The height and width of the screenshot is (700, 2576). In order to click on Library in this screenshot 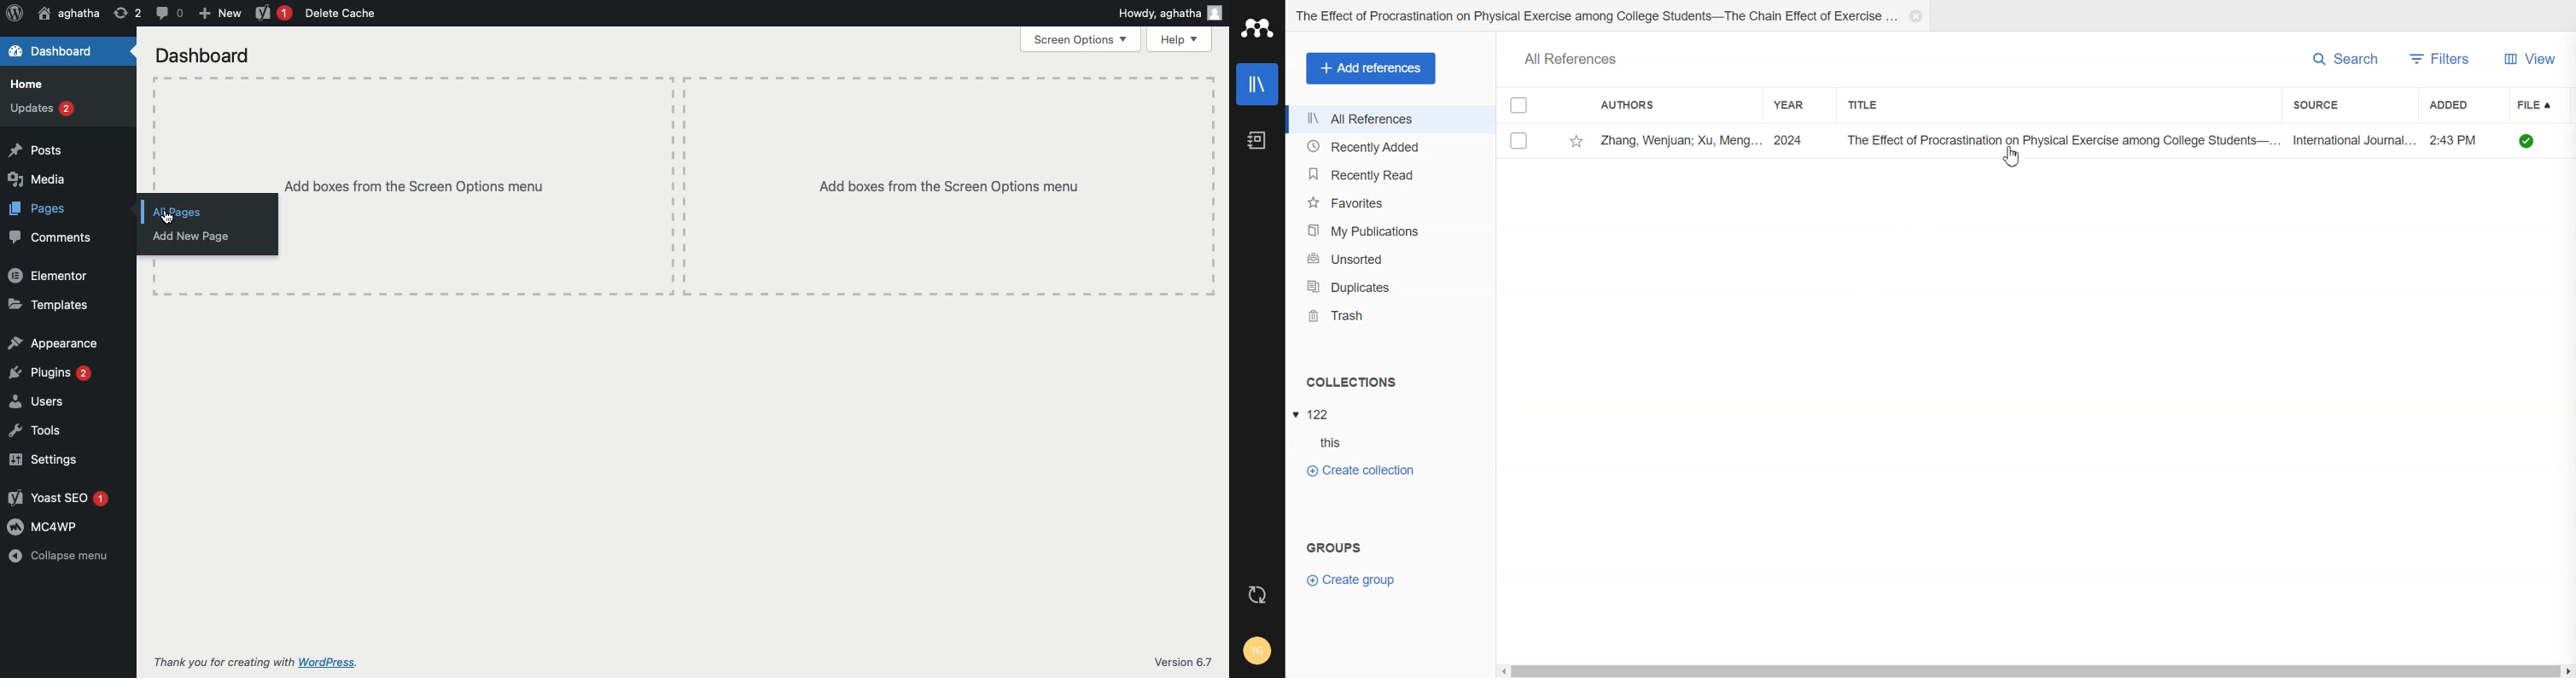, I will do `click(1256, 84)`.